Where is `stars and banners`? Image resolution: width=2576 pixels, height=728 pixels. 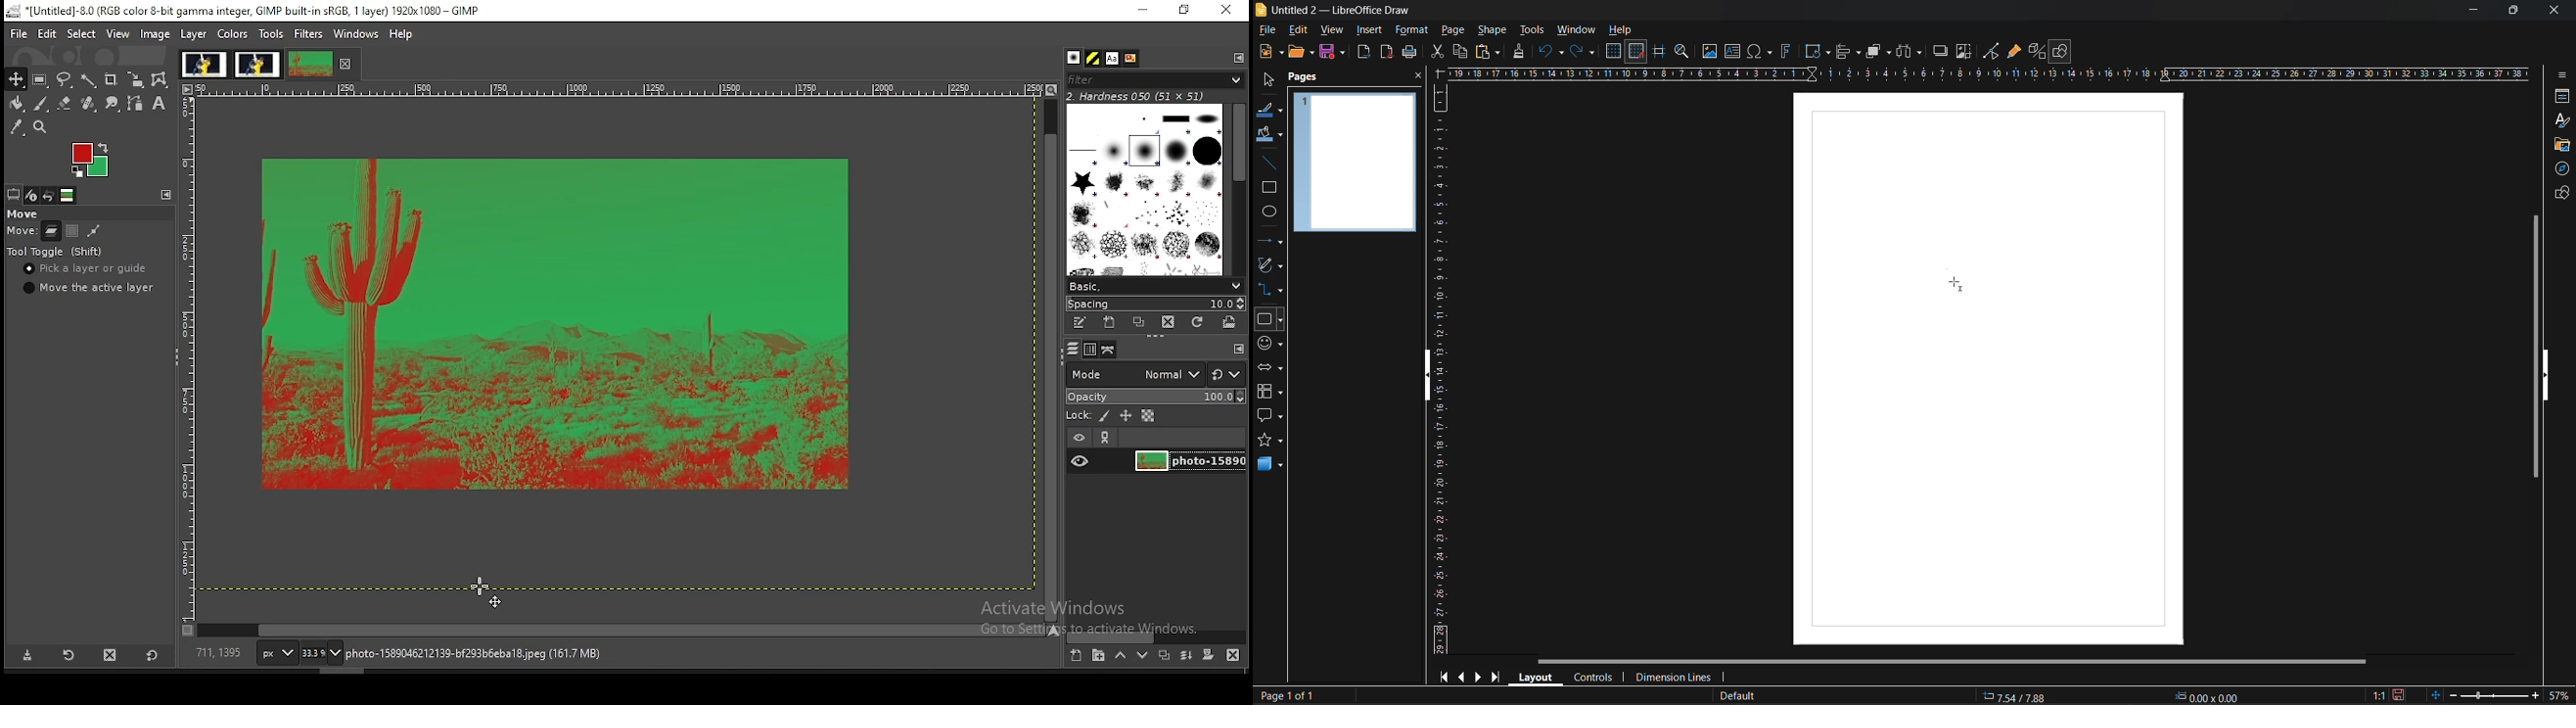
stars and banners is located at coordinates (1269, 439).